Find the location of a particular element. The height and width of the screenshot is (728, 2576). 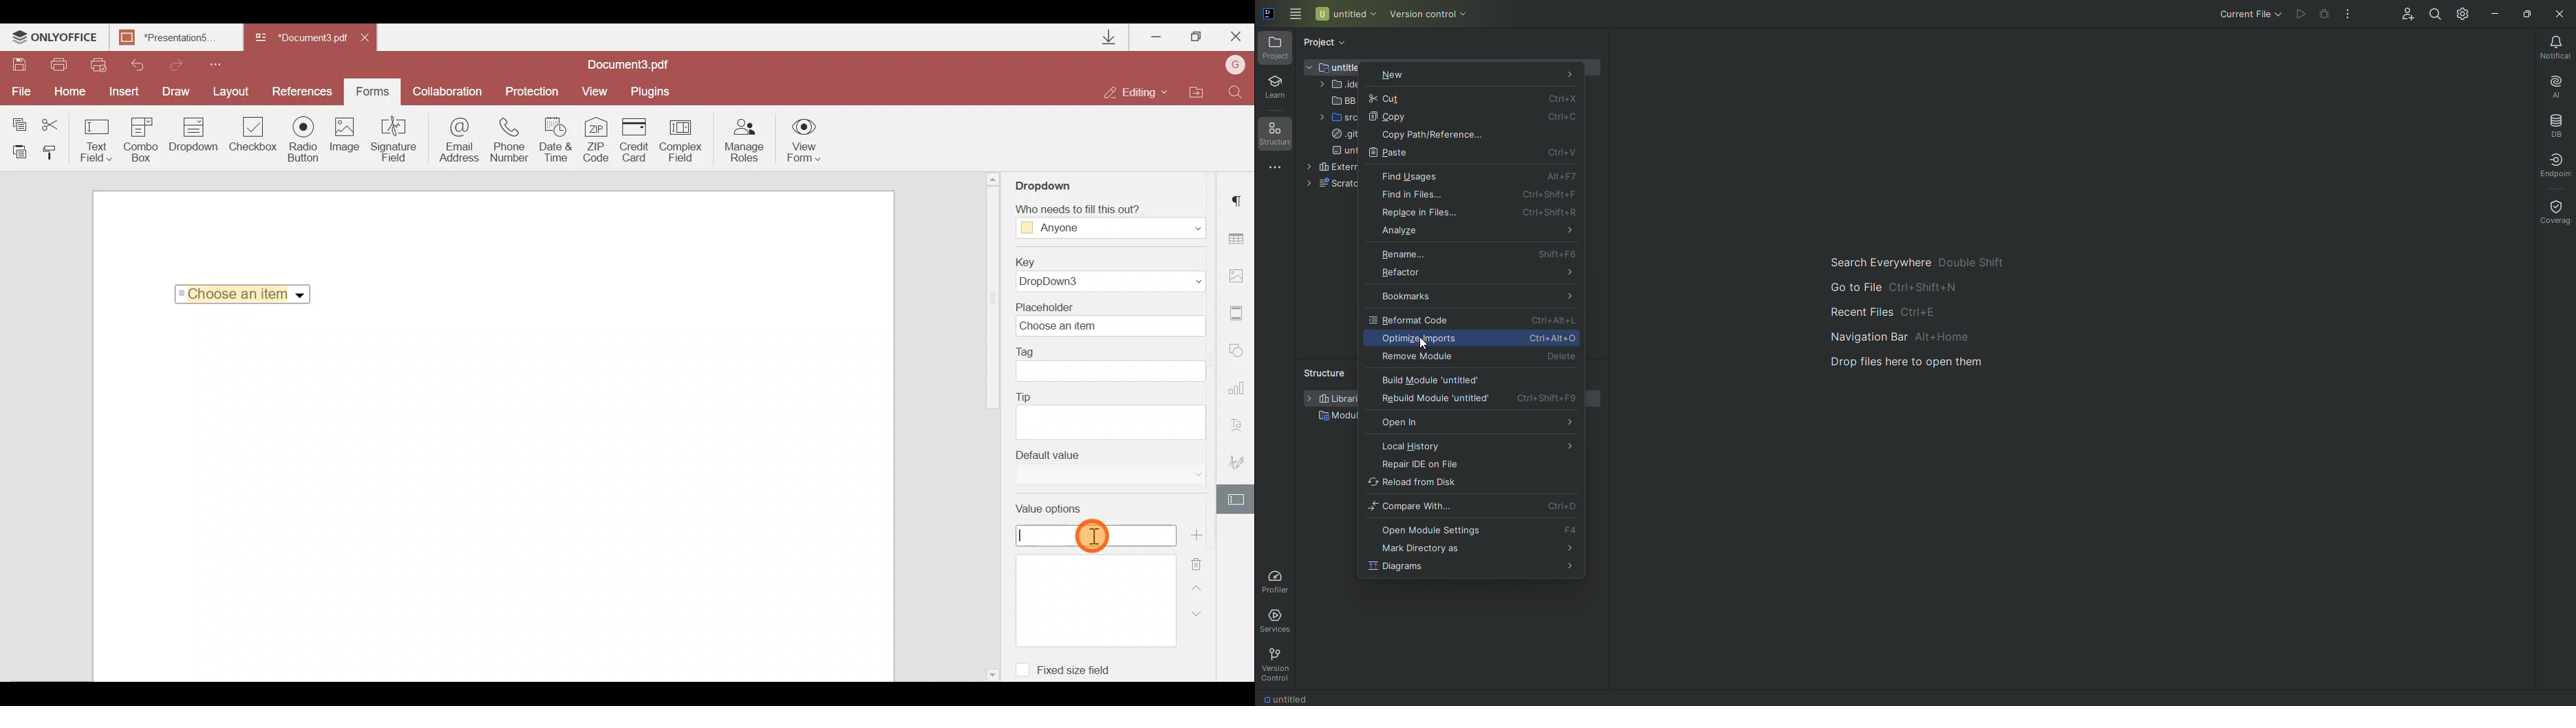

Key is located at coordinates (1114, 273).